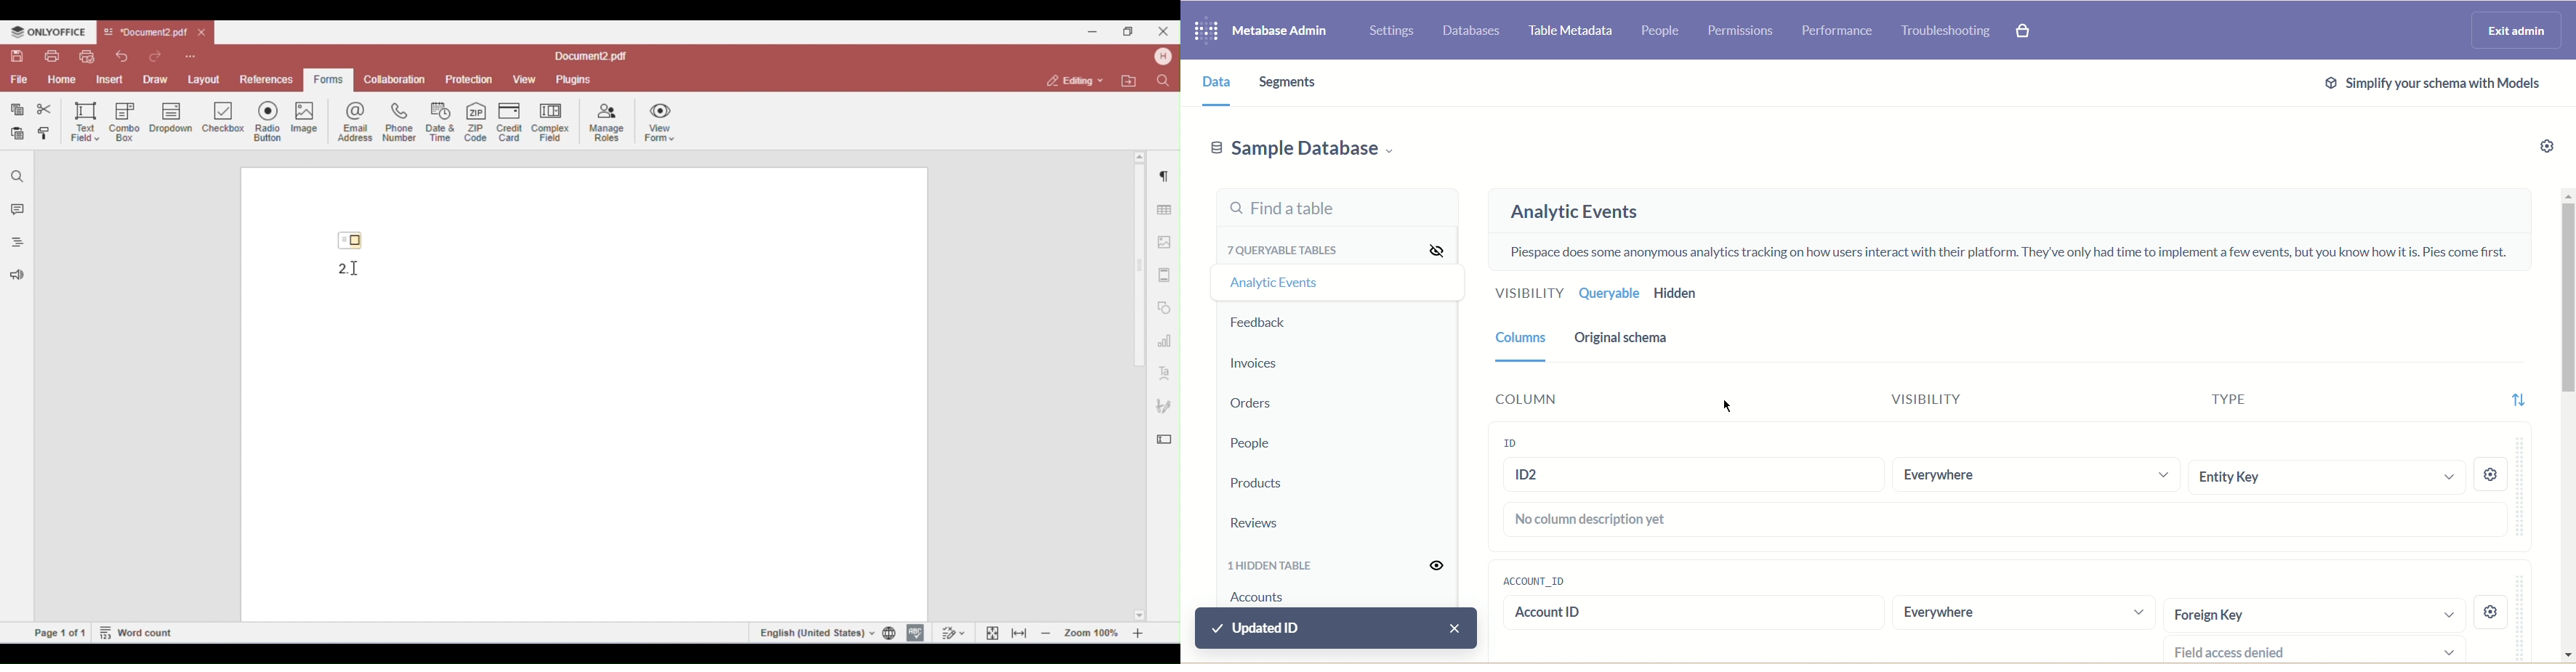 Image resolution: width=2576 pixels, height=672 pixels. I want to click on Sample database, so click(1317, 150).